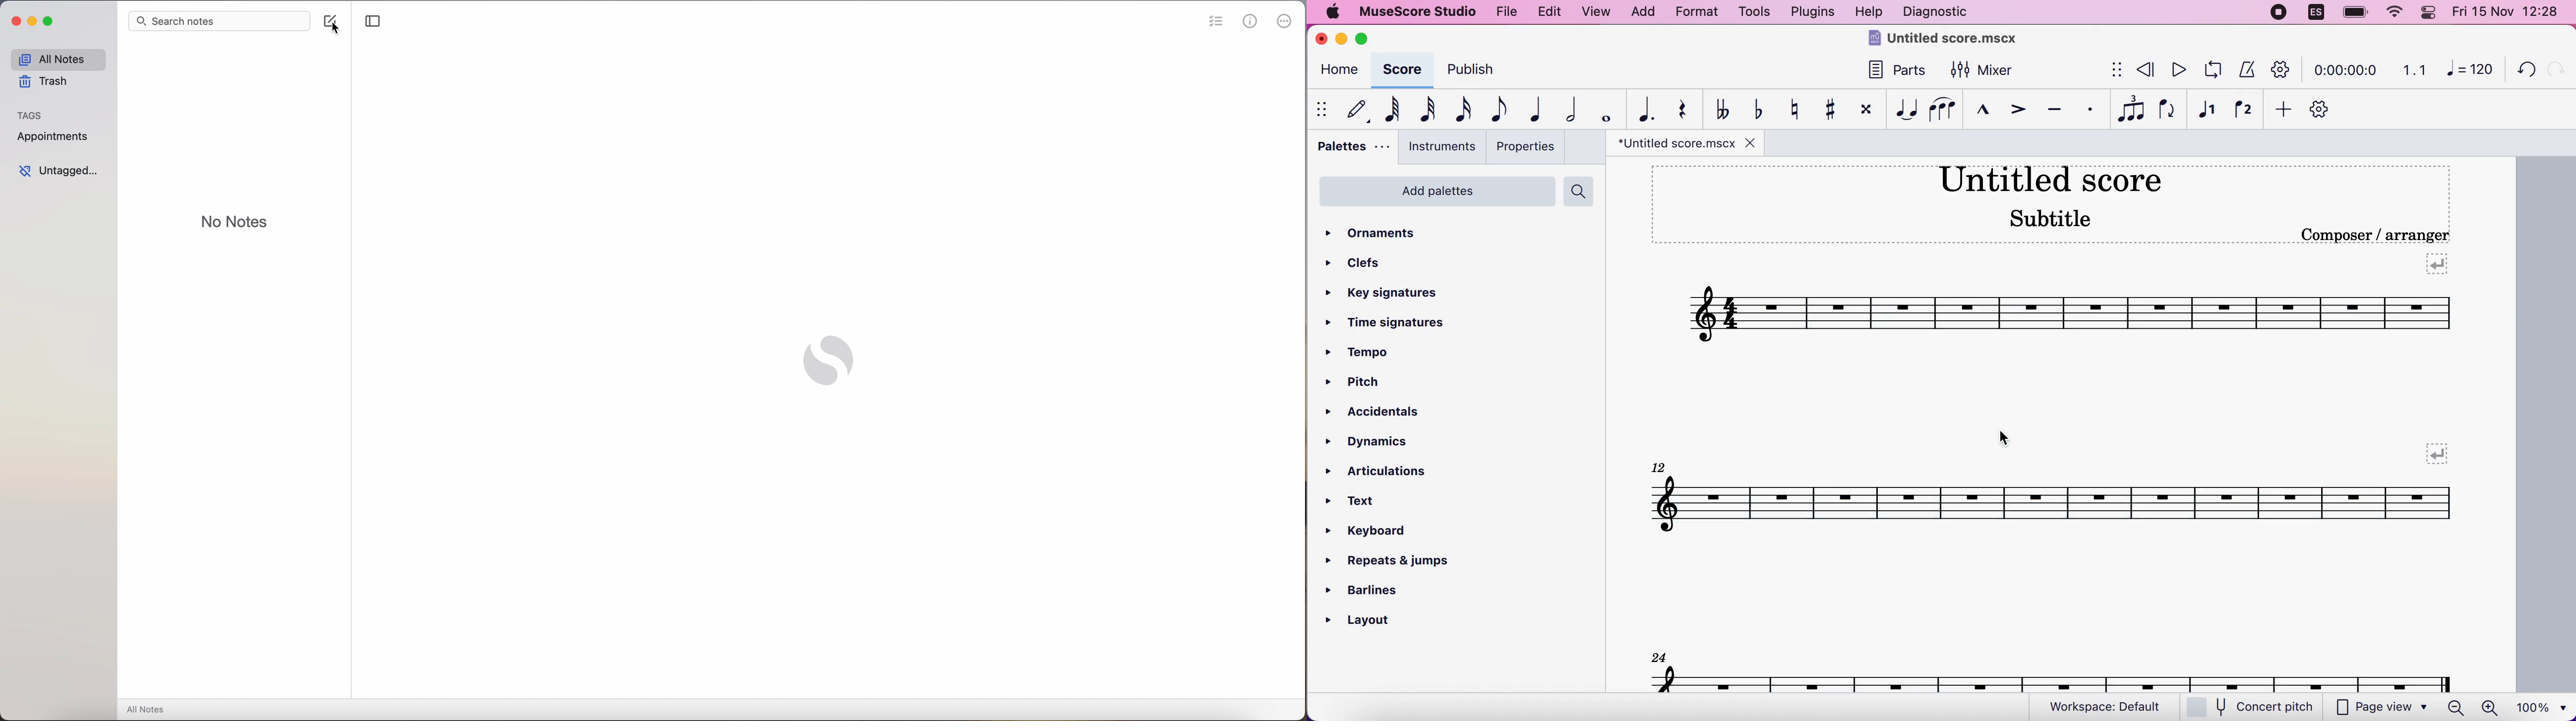 The width and height of the screenshot is (2576, 728). I want to click on toggle double sharp, so click(1864, 112).